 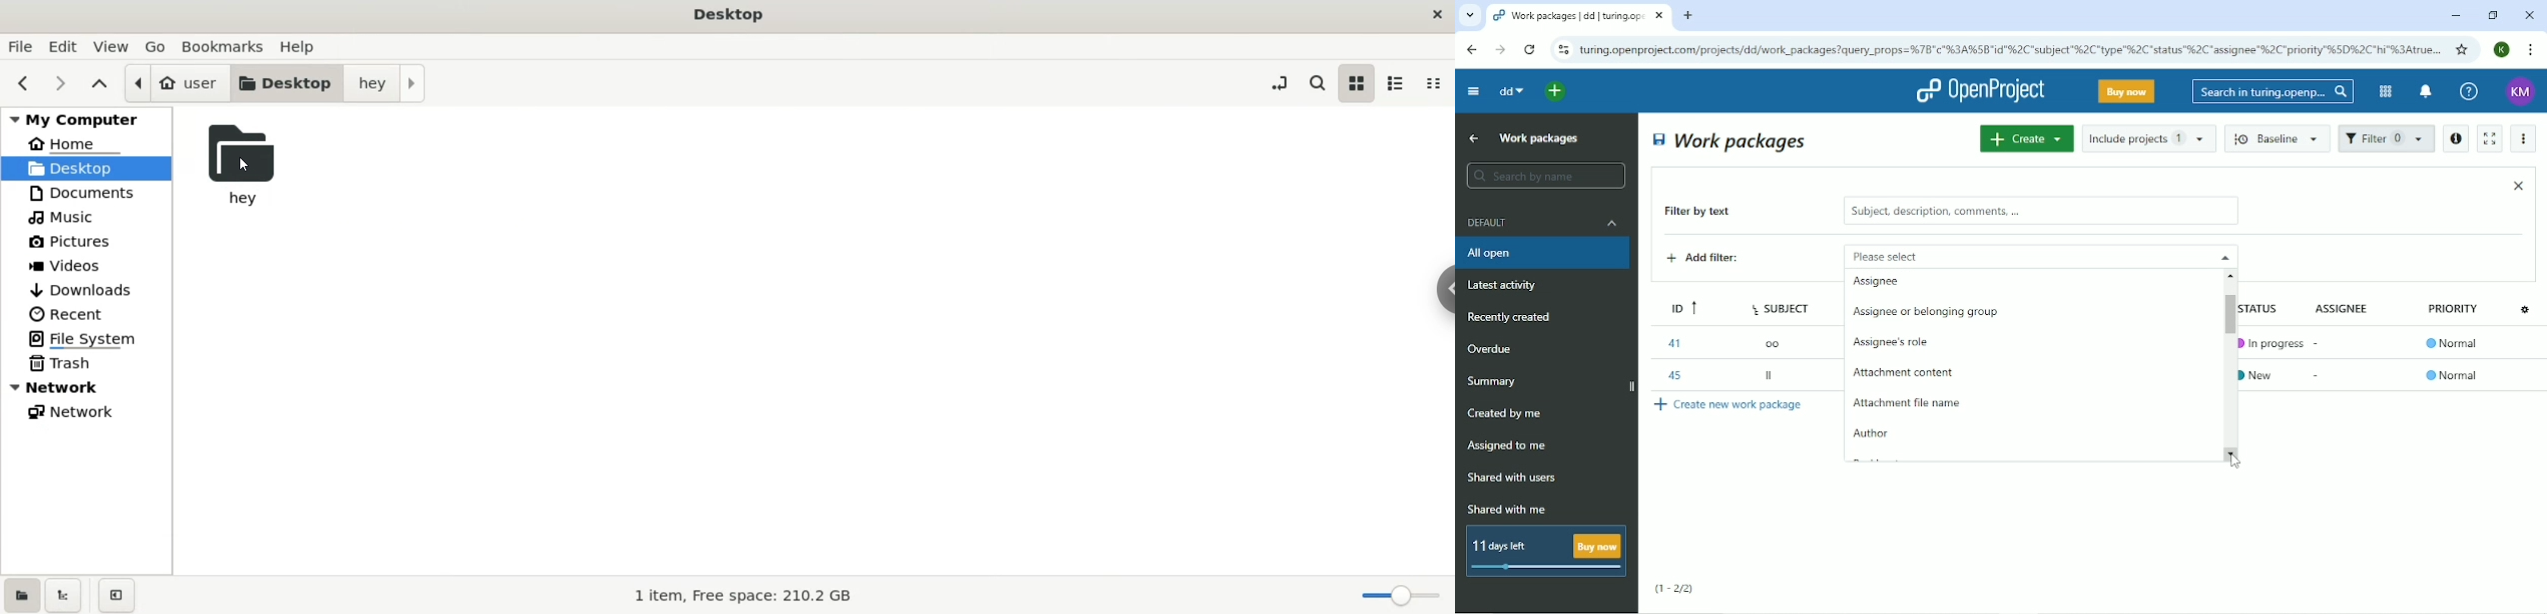 I want to click on New tab, so click(x=1688, y=16).